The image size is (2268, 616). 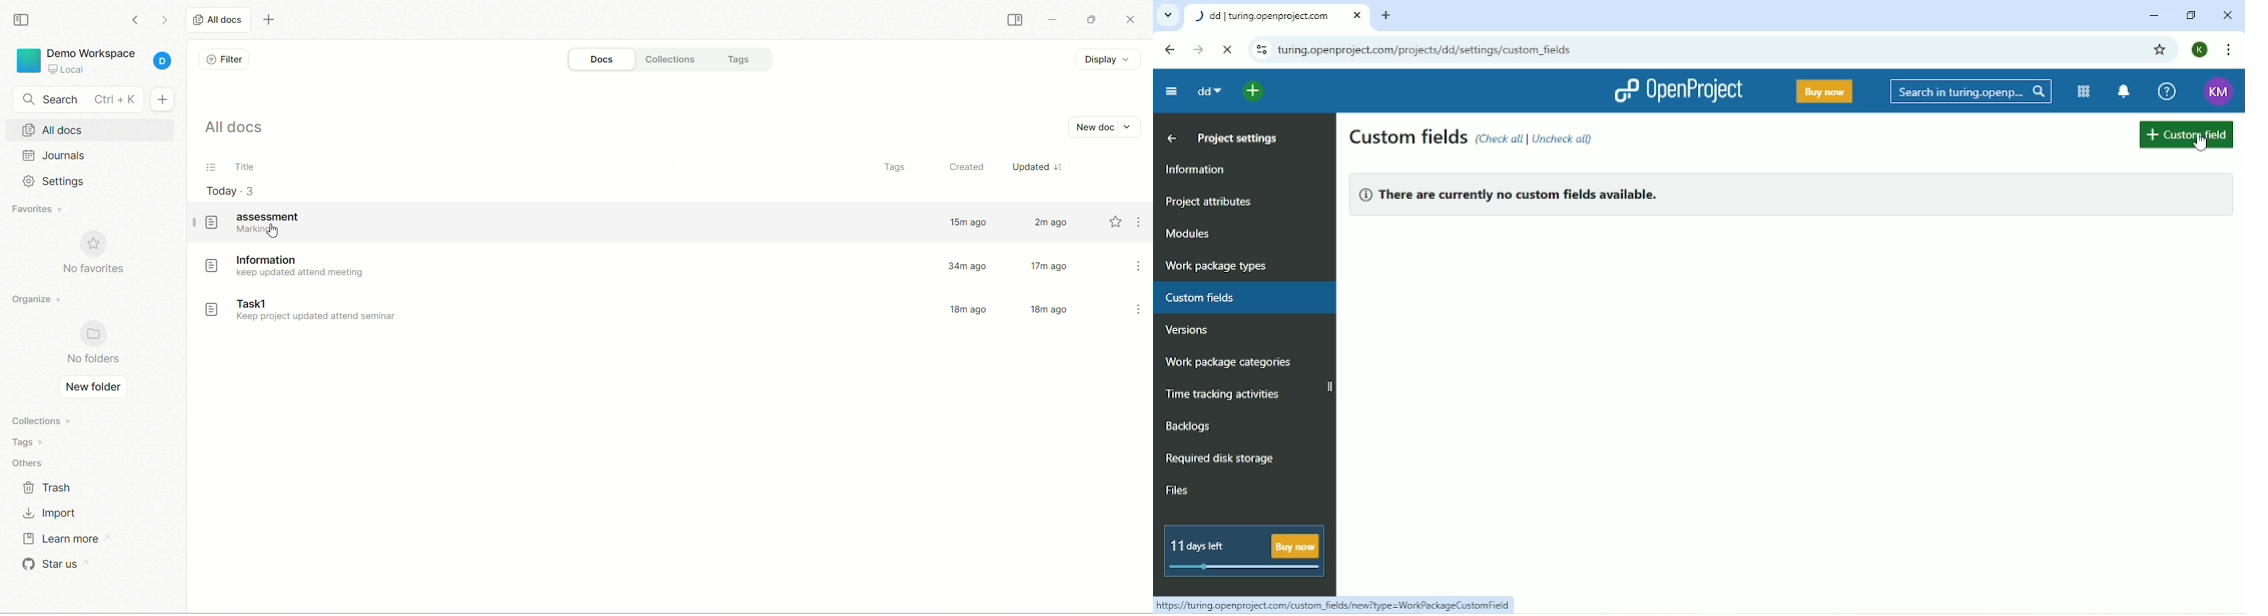 What do you see at coordinates (272, 231) in the screenshot?
I see `cursor` at bounding box center [272, 231].